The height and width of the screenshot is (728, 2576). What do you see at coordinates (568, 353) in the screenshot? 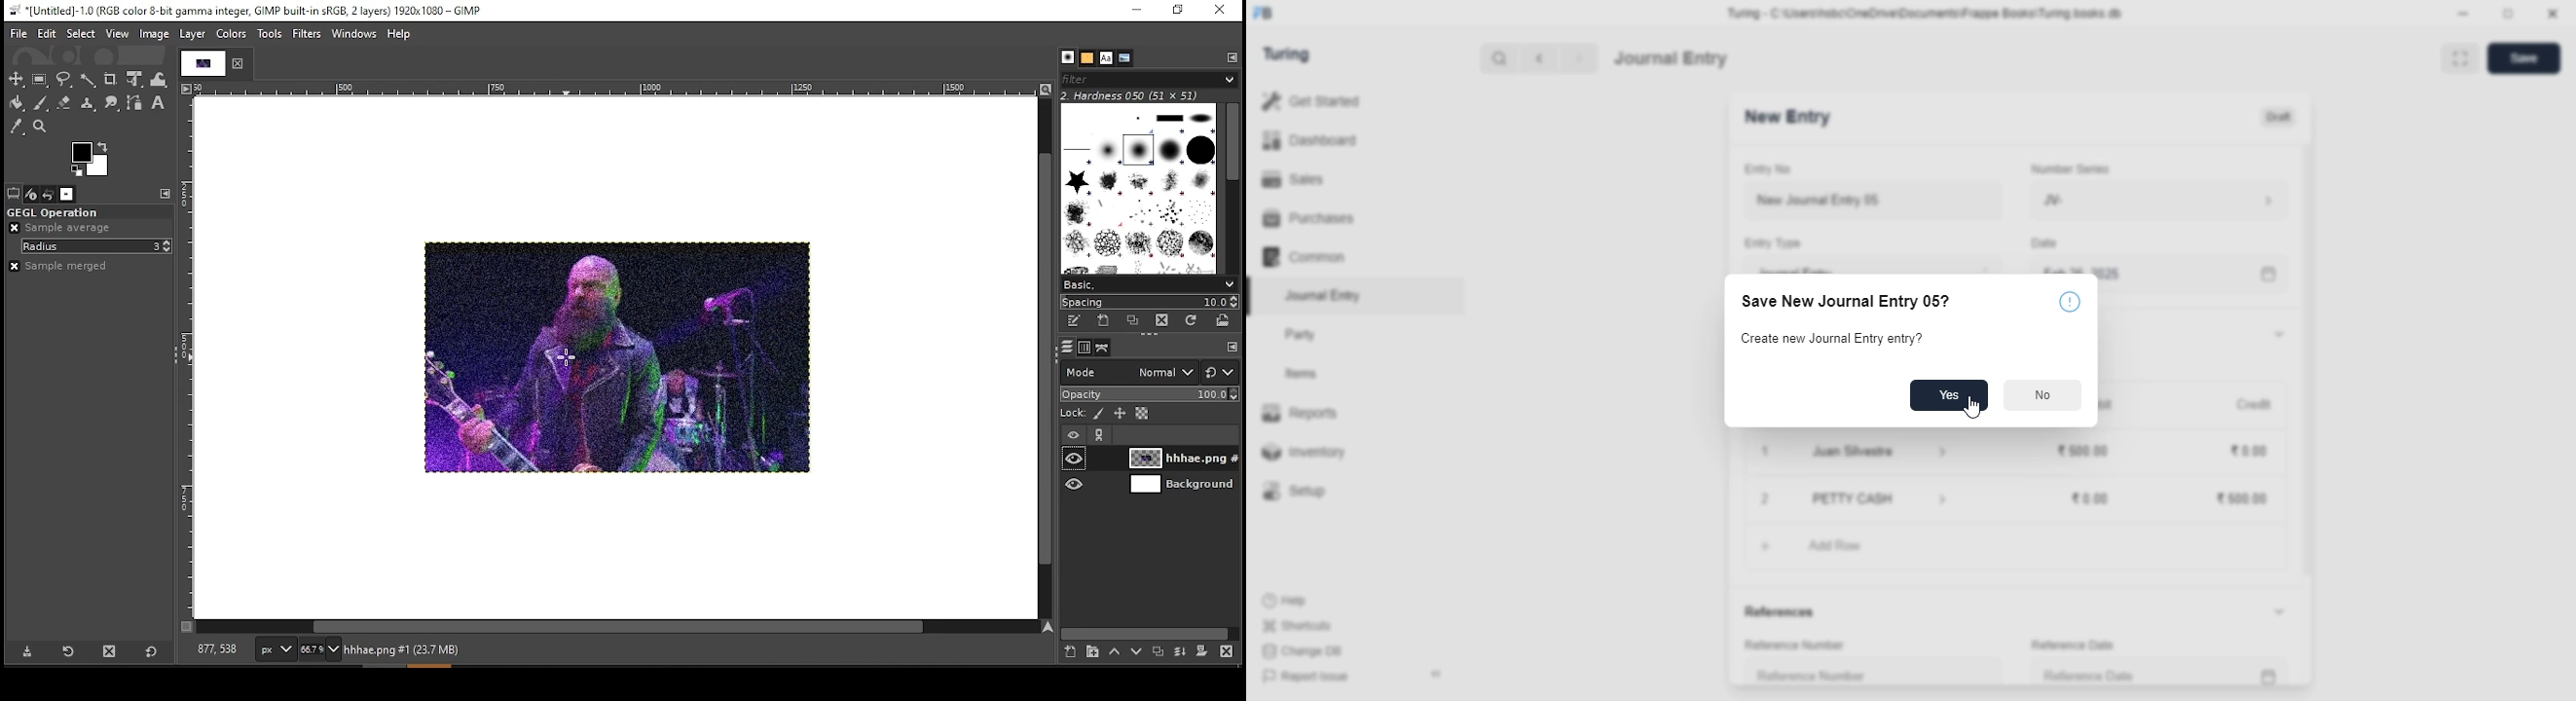
I see `mouse pointer` at bounding box center [568, 353].